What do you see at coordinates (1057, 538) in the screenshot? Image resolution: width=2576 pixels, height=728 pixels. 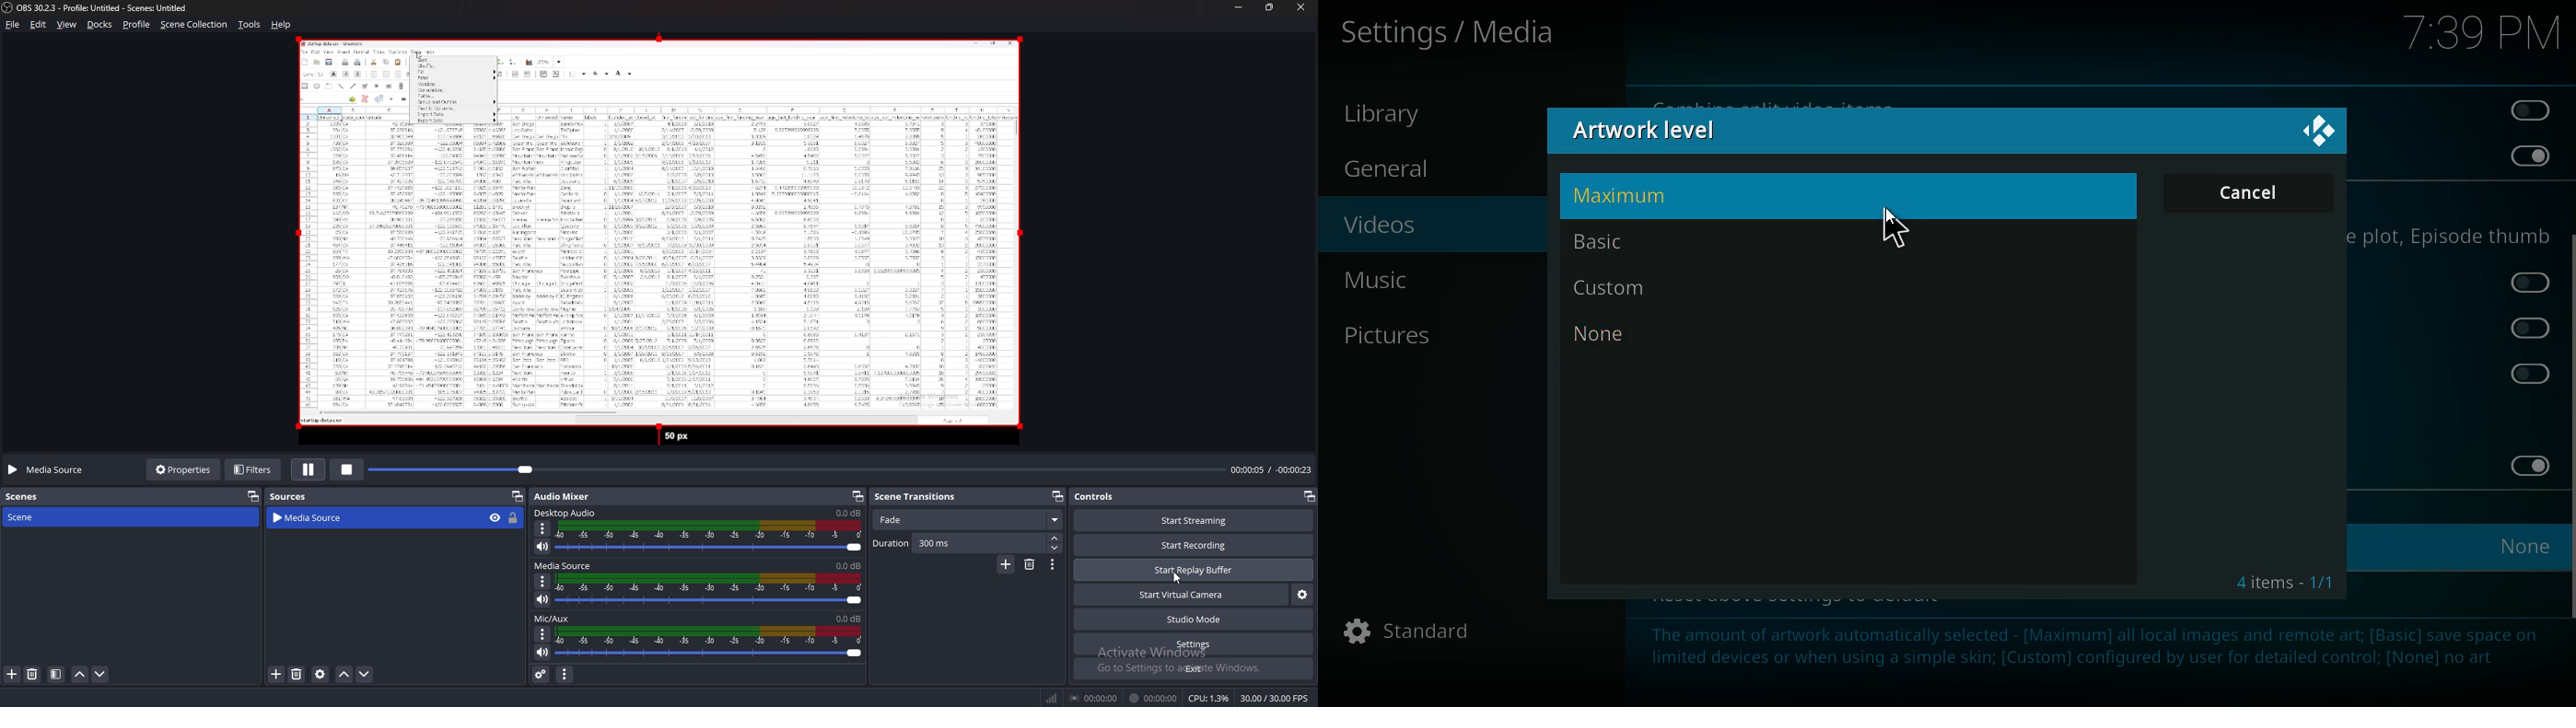 I see `increase duration` at bounding box center [1057, 538].